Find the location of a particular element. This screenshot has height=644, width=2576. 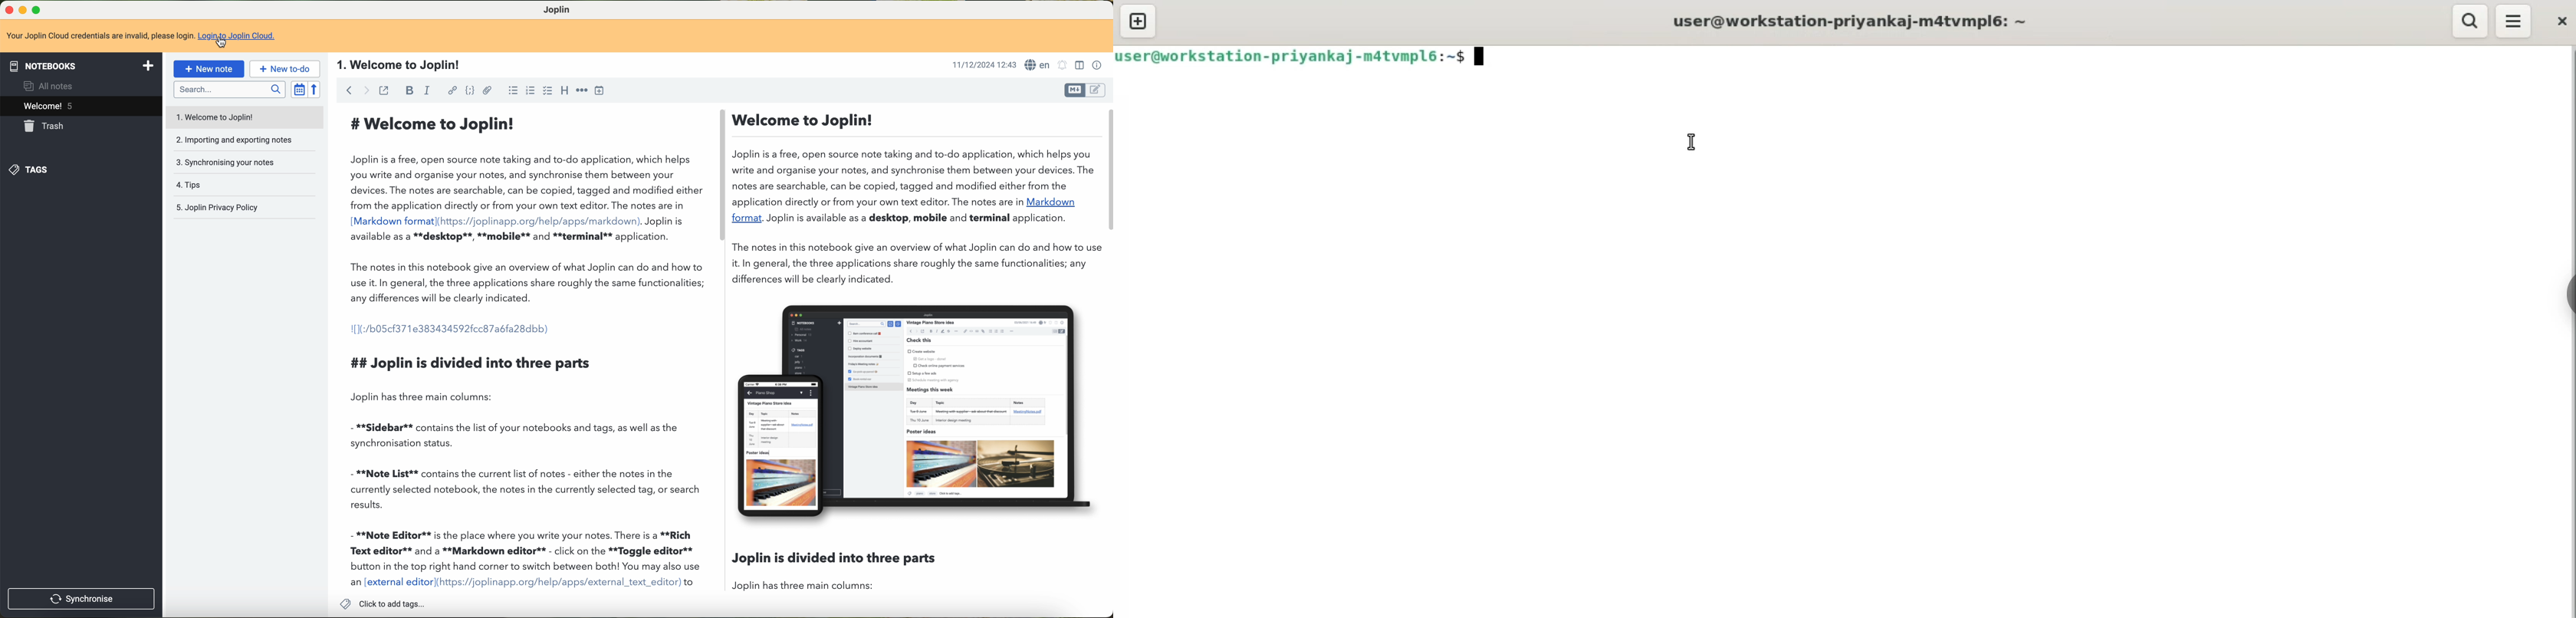

Joplin Mobile & Tab Experience Image is located at coordinates (916, 413).